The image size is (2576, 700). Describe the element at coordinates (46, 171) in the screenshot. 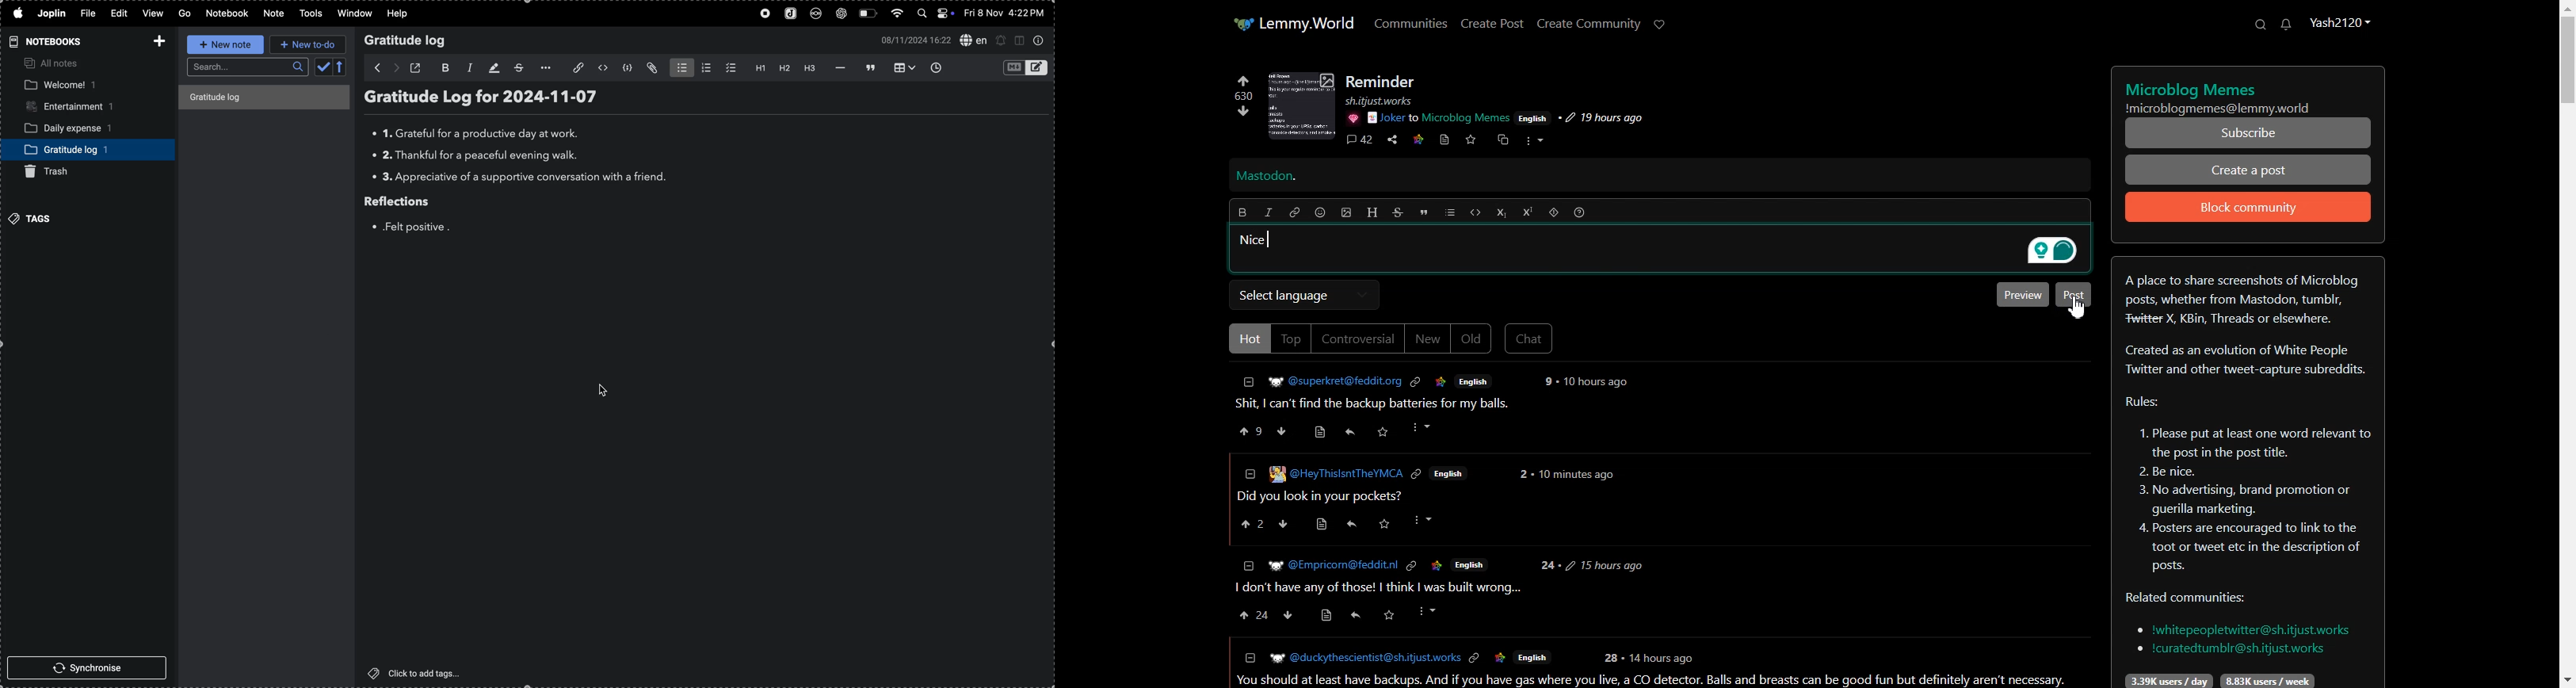

I see `trash` at that location.